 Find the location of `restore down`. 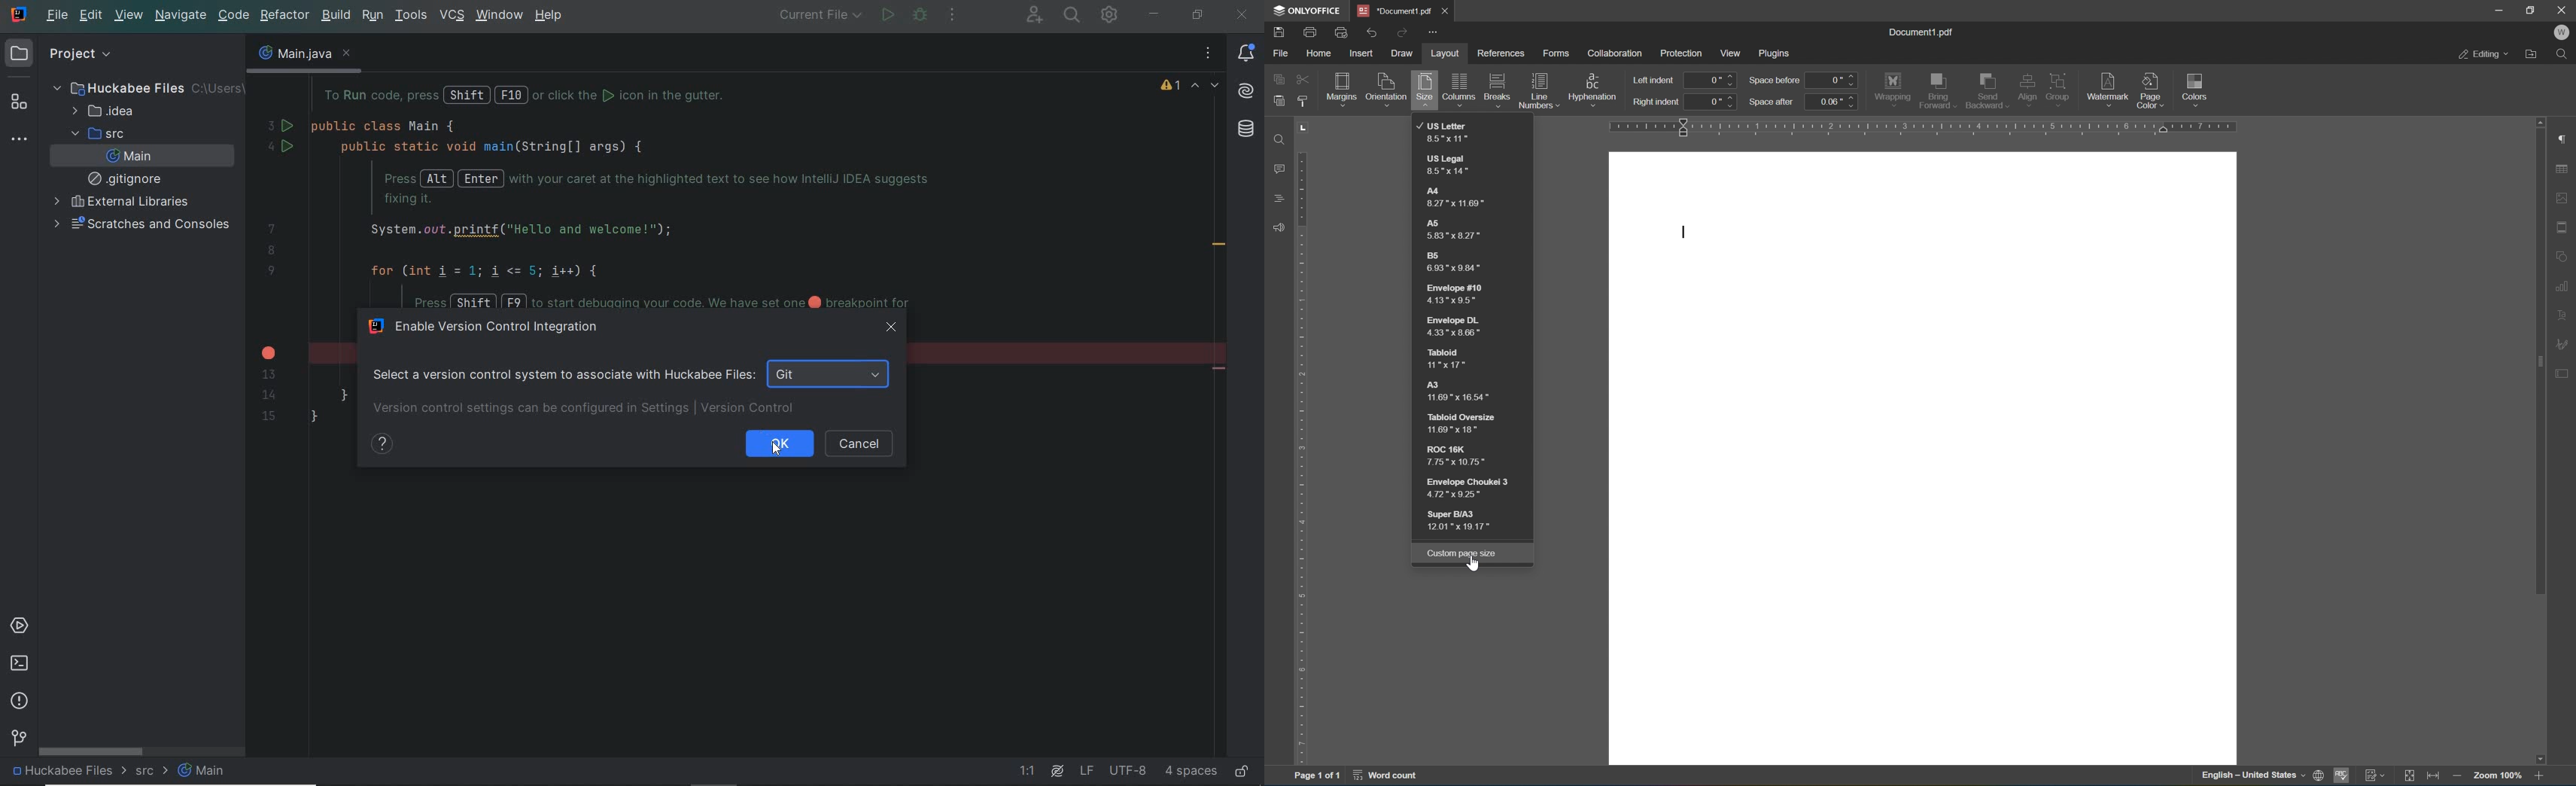

restore down is located at coordinates (2532, 8).